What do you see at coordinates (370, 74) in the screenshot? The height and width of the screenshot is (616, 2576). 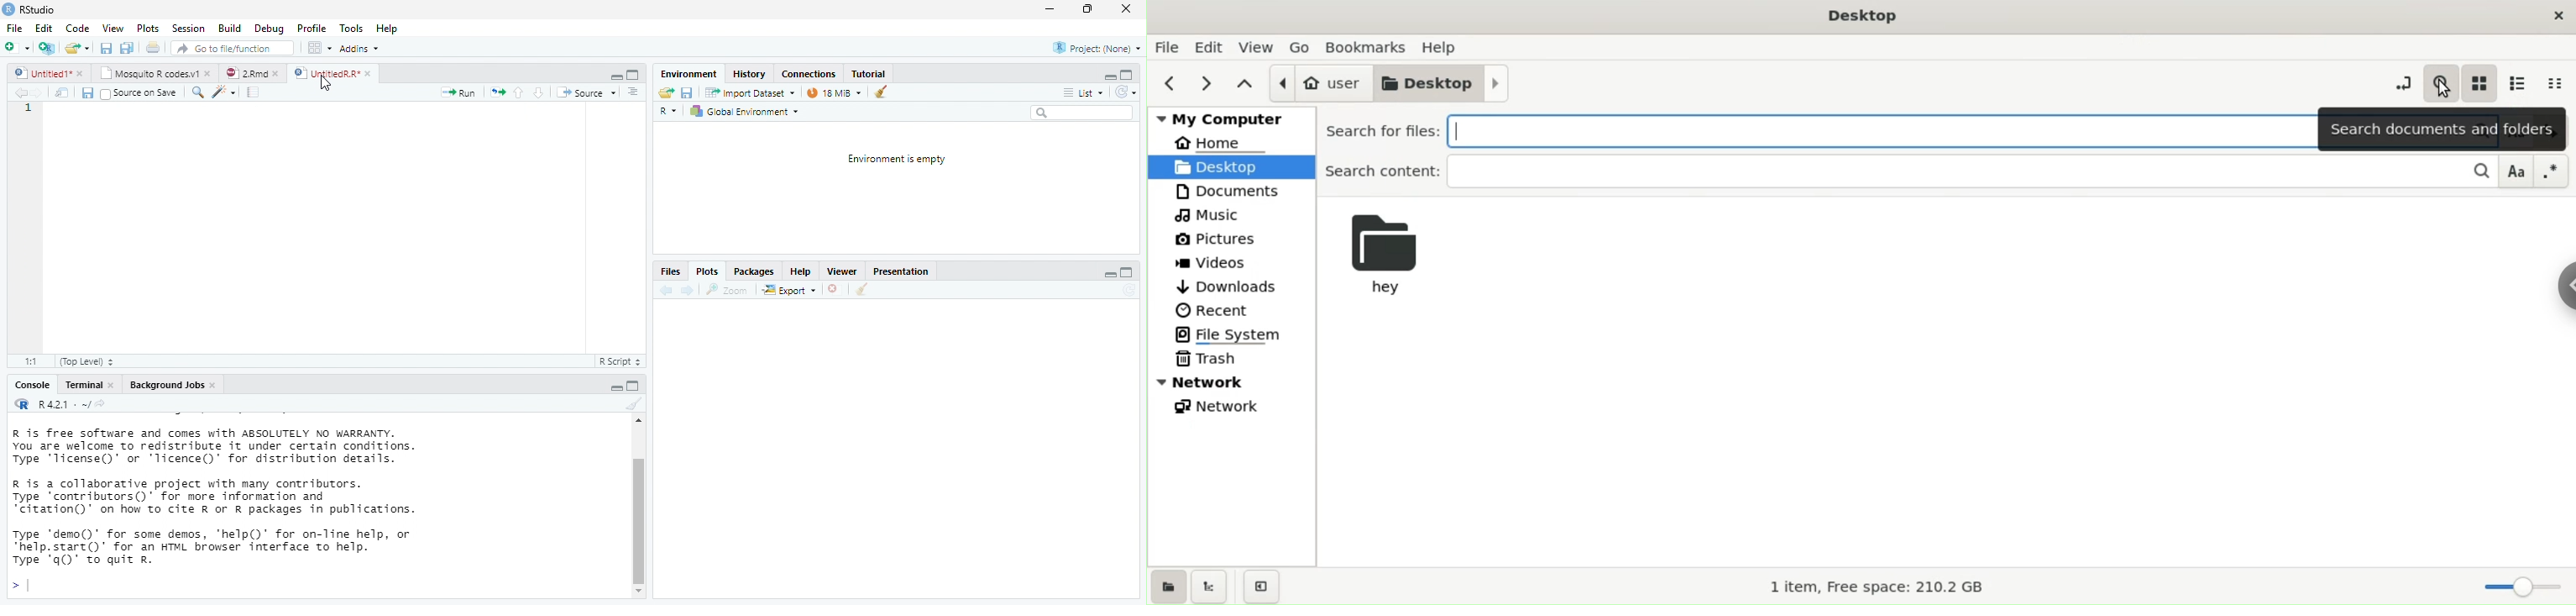 I see `close` at bounding box center [370, 74].